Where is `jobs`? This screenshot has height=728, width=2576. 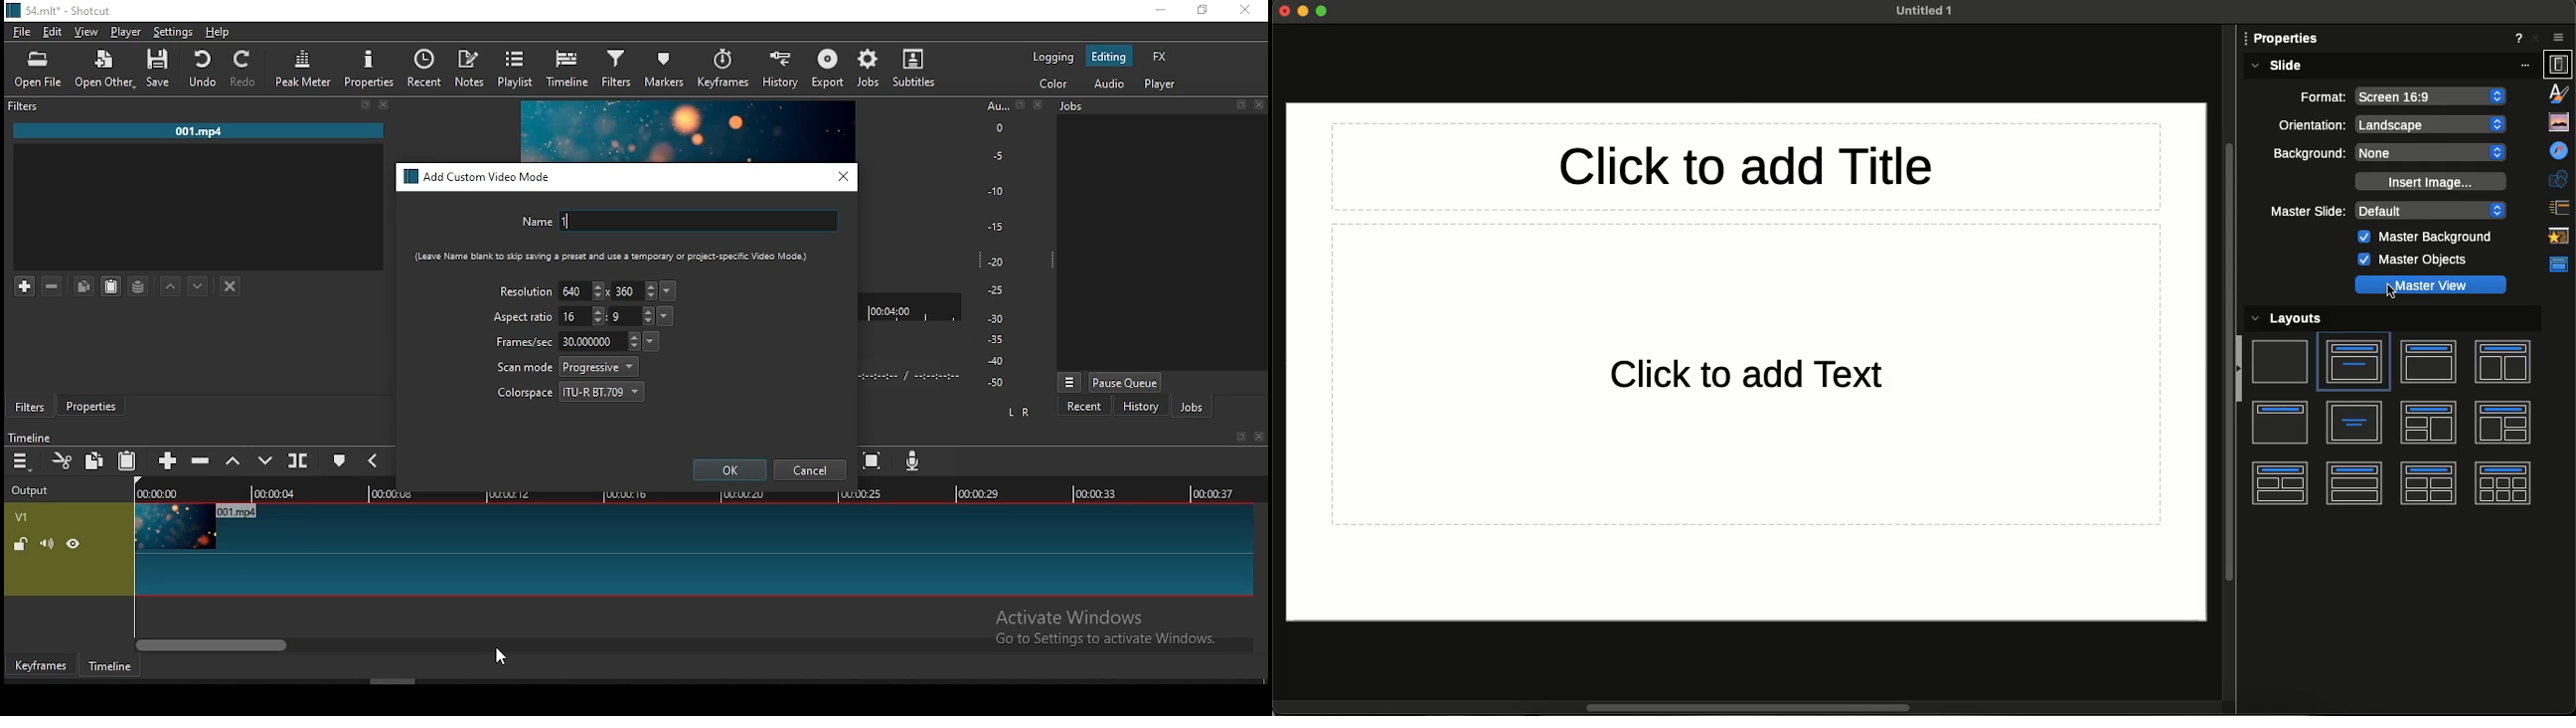
jobs is located at coordinates (1073, 105).